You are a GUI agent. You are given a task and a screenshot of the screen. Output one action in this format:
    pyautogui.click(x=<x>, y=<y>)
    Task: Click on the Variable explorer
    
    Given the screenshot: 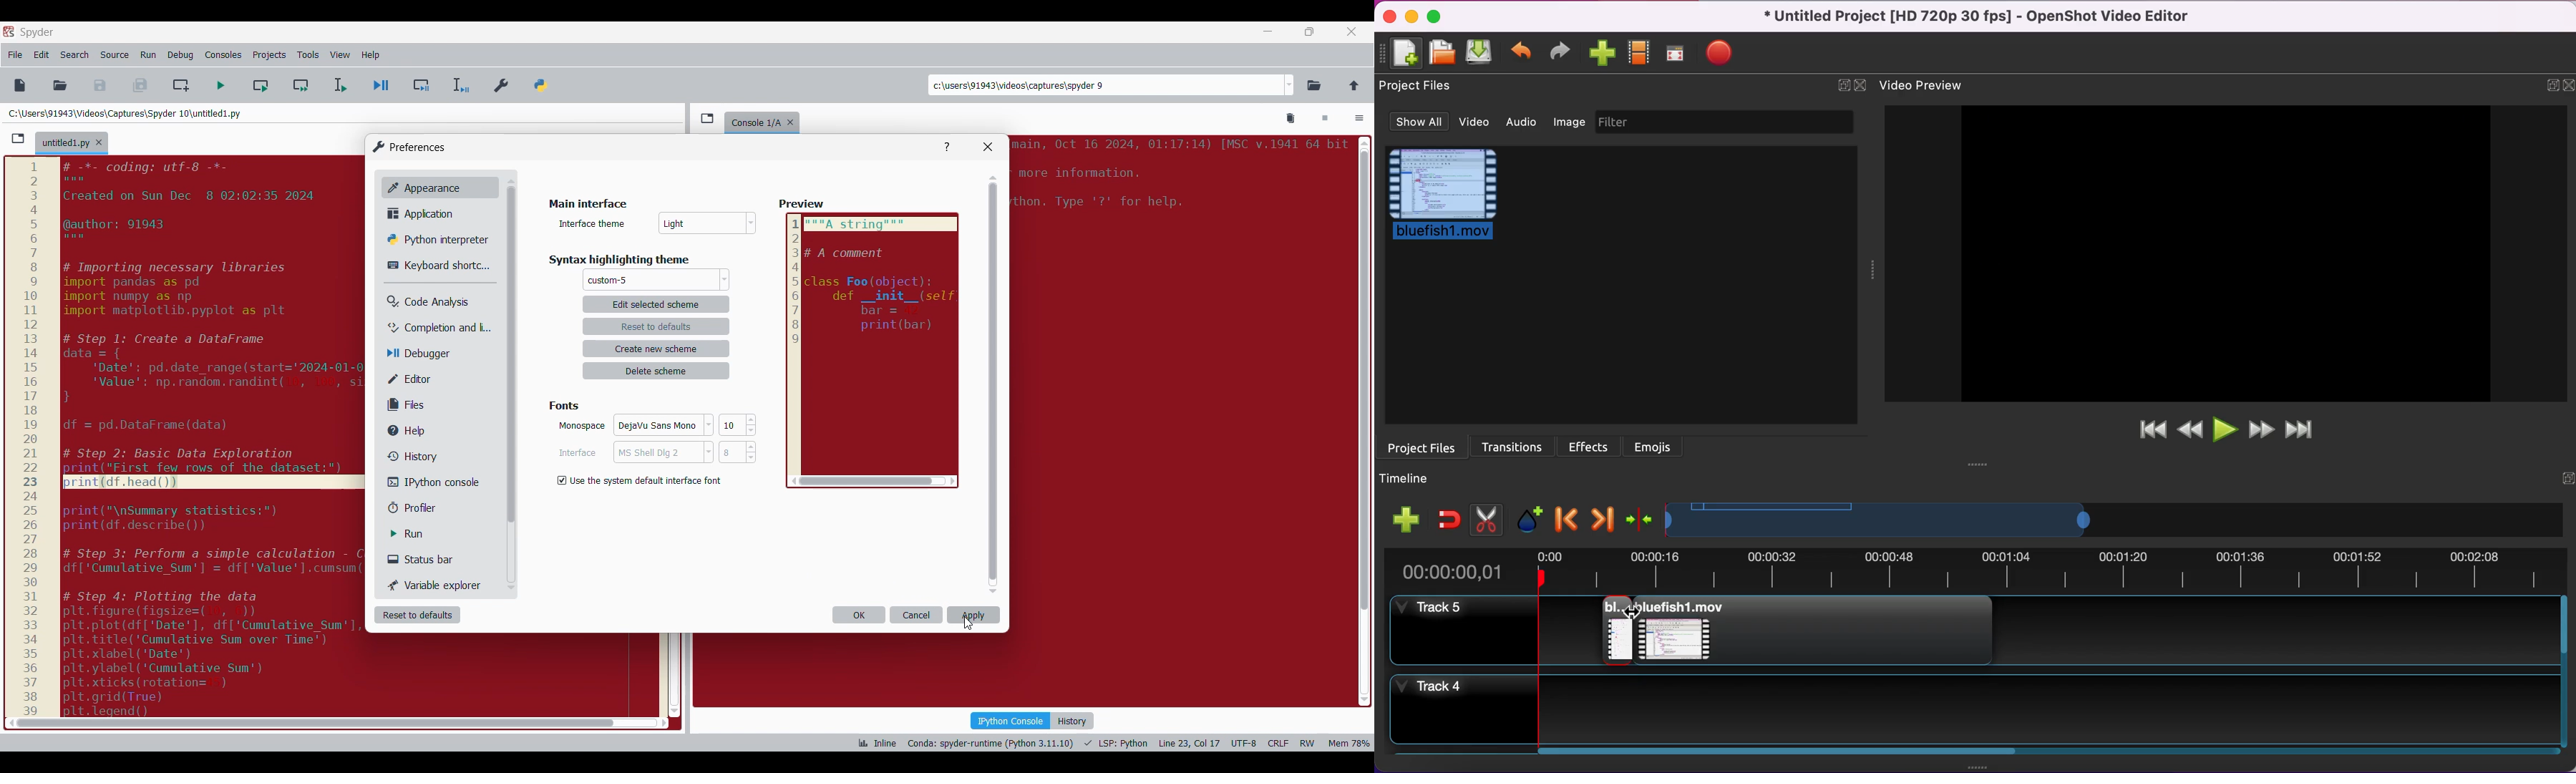 What is the action you would take?
    pyautogui.click(x=436, y=585)
    